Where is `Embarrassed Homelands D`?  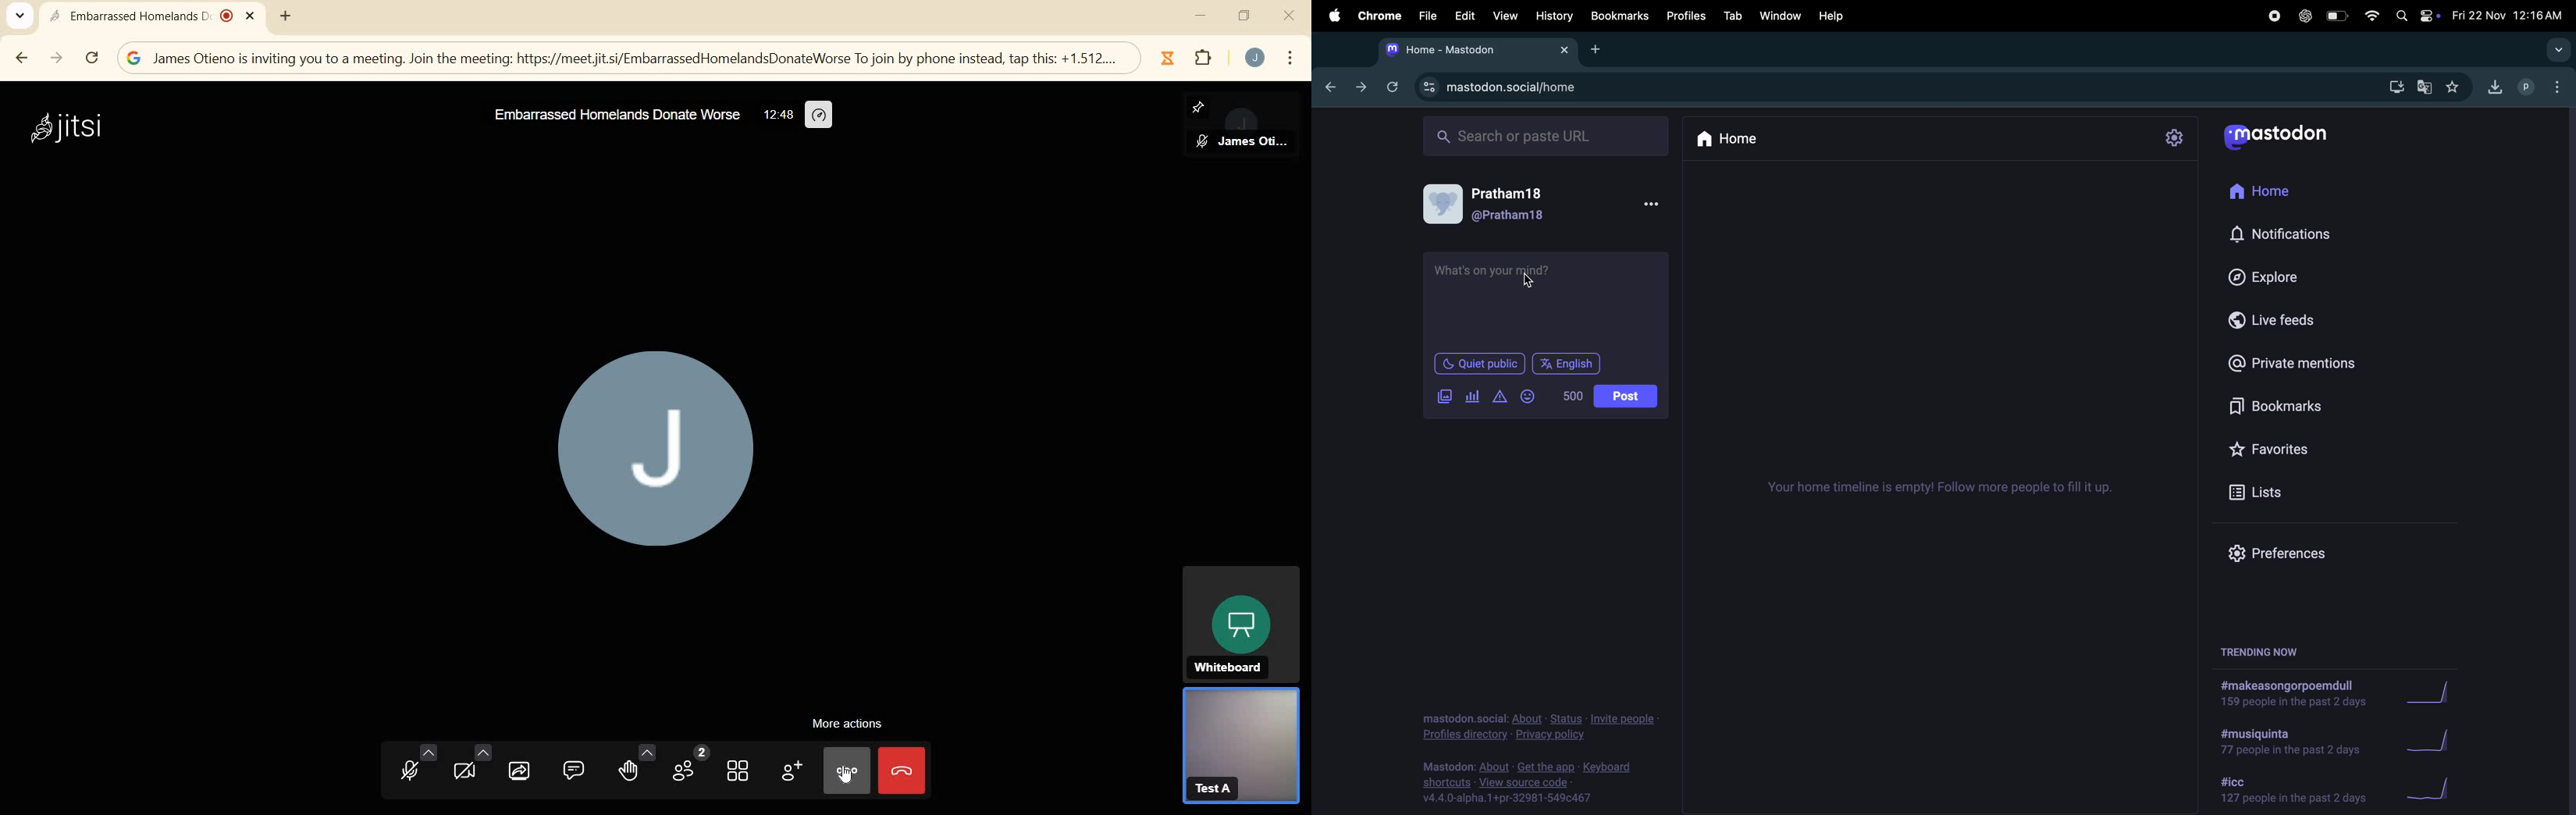 Embarrassed Homelands D is located at coordinates (152, 17).